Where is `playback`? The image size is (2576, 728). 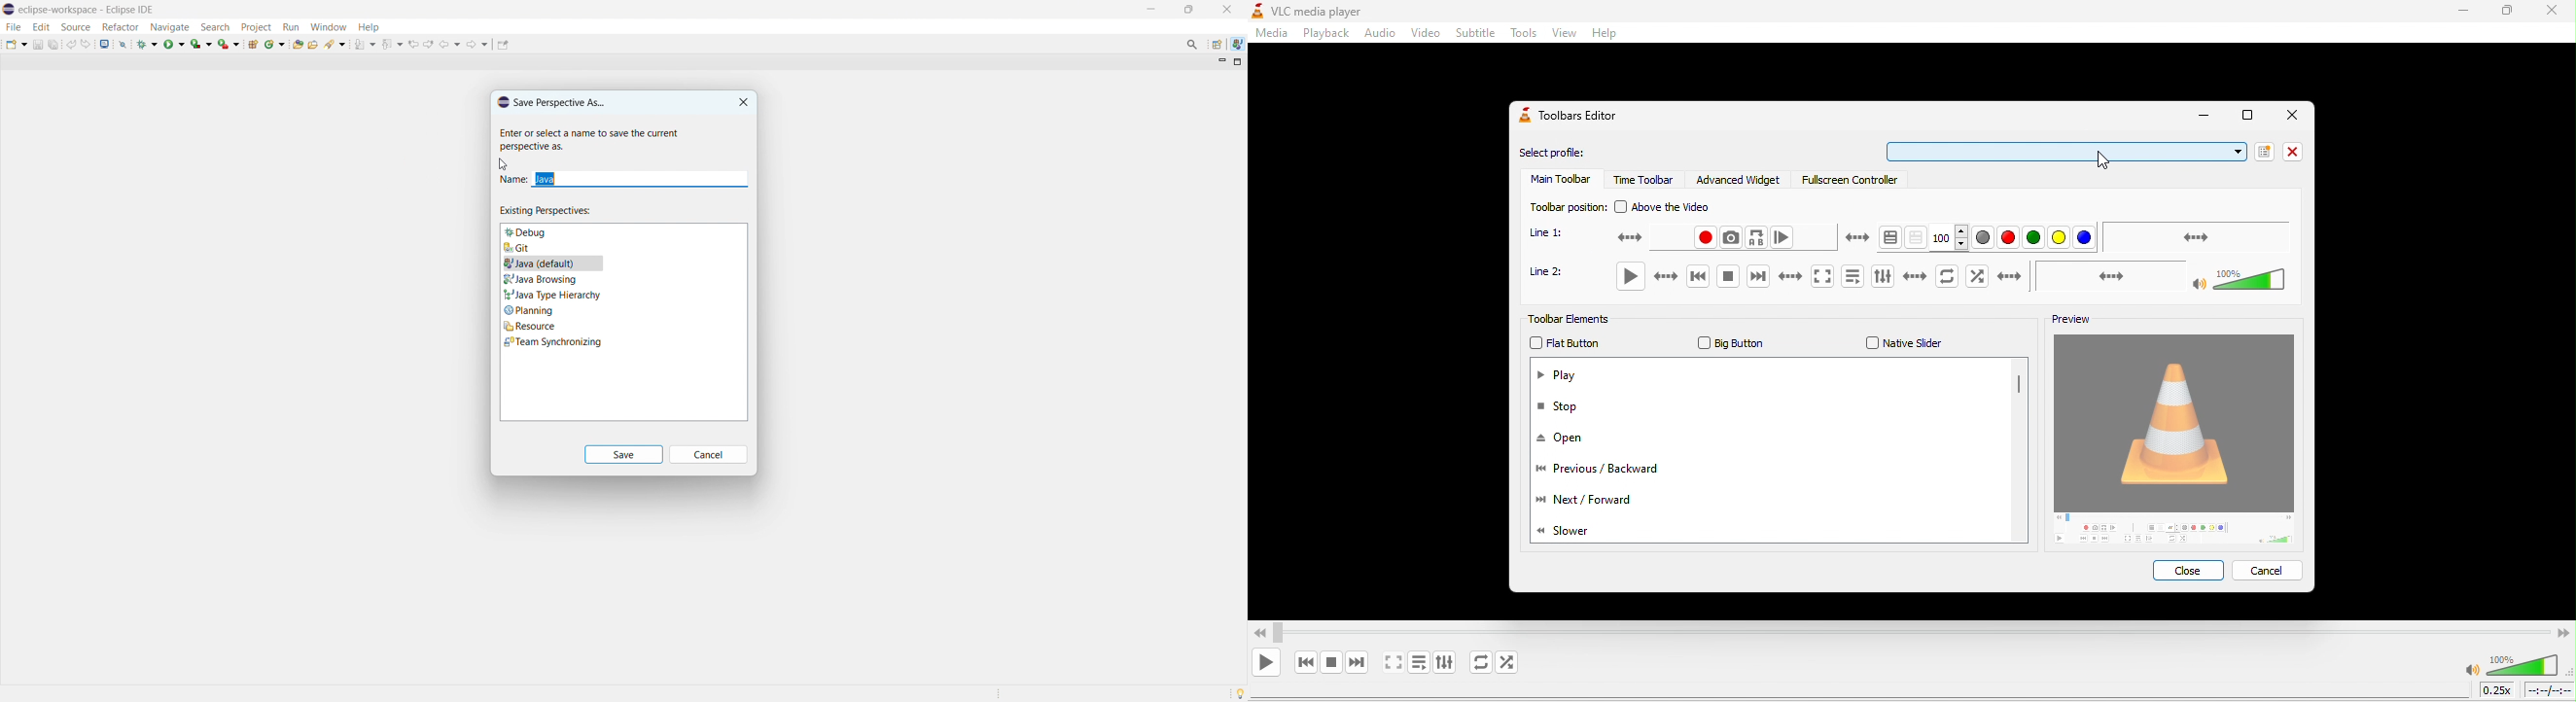 playback is located at coordinates (1323, 34).